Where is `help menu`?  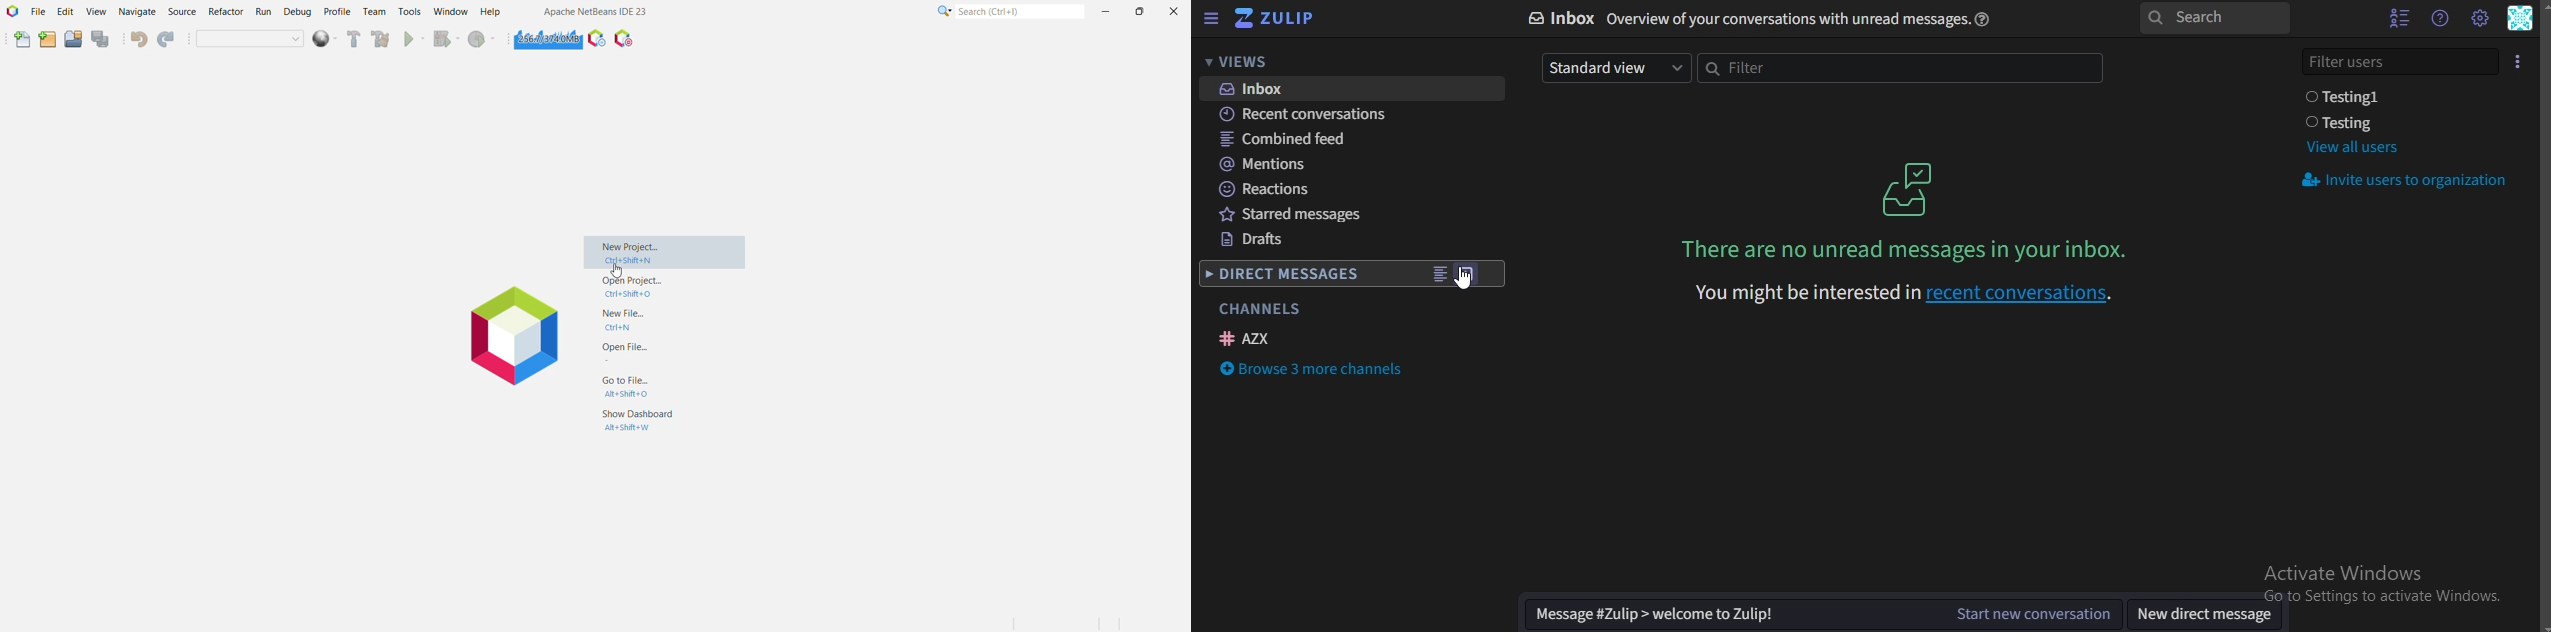
help menu is located at coordinates (2439, 18).